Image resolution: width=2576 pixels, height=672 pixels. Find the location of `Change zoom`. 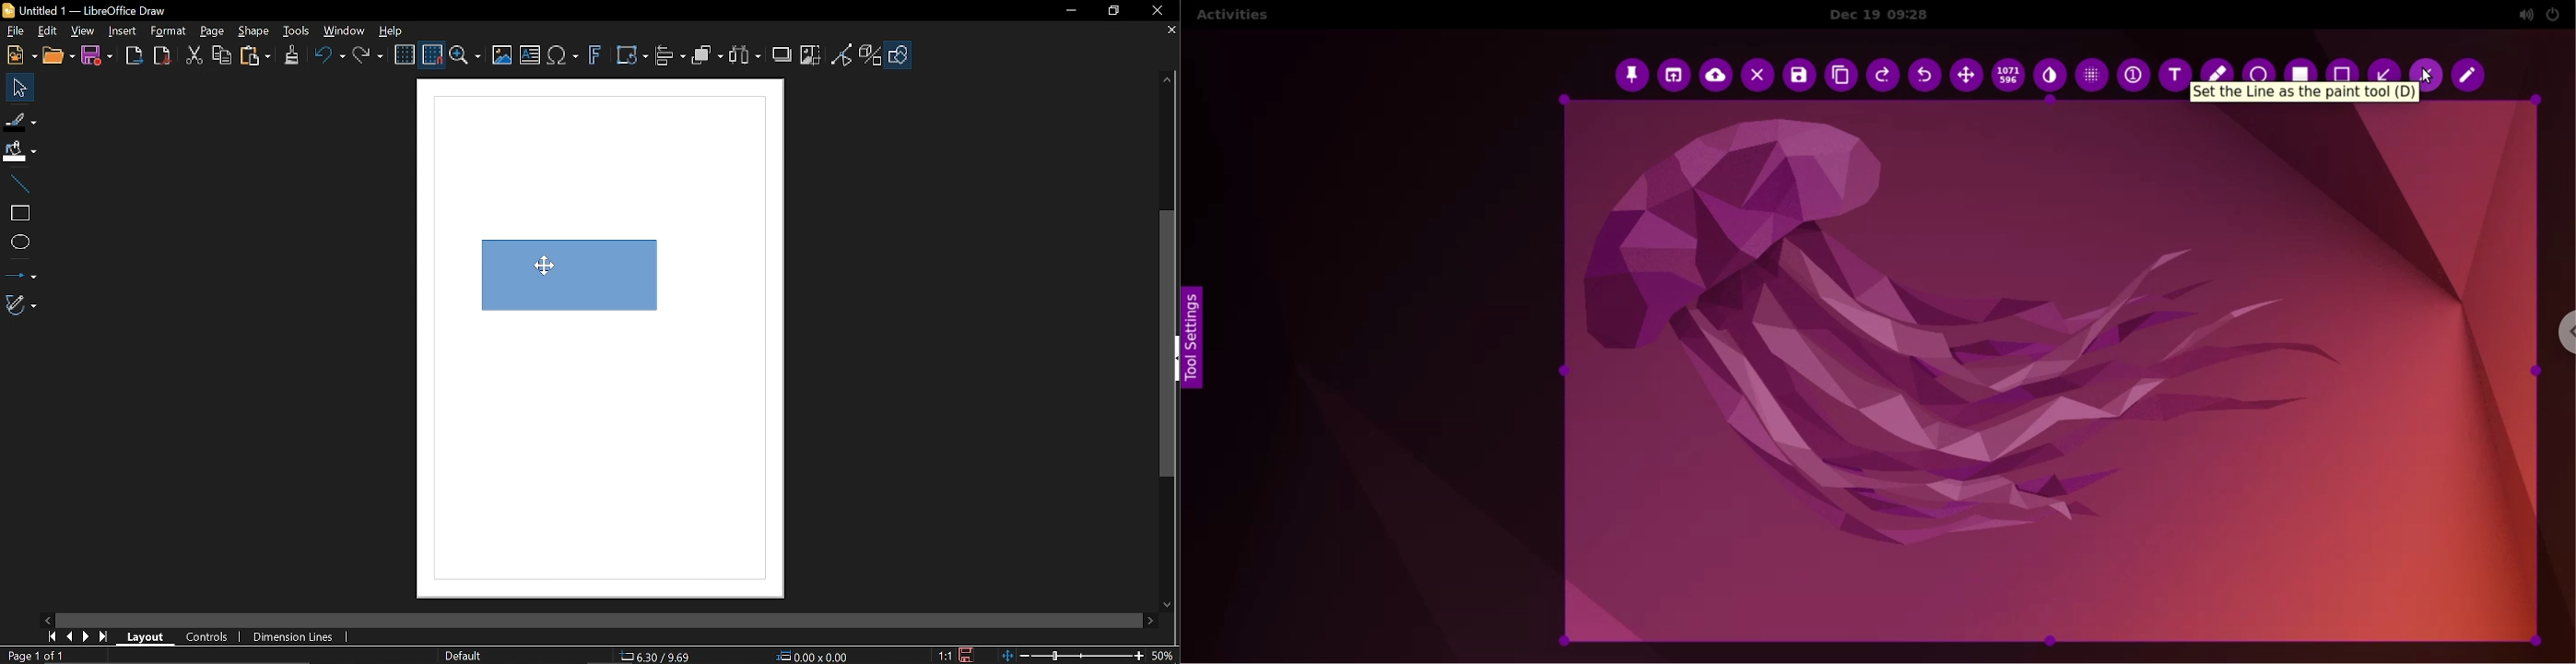

Change zoom is located at coordinates (1075, 657).